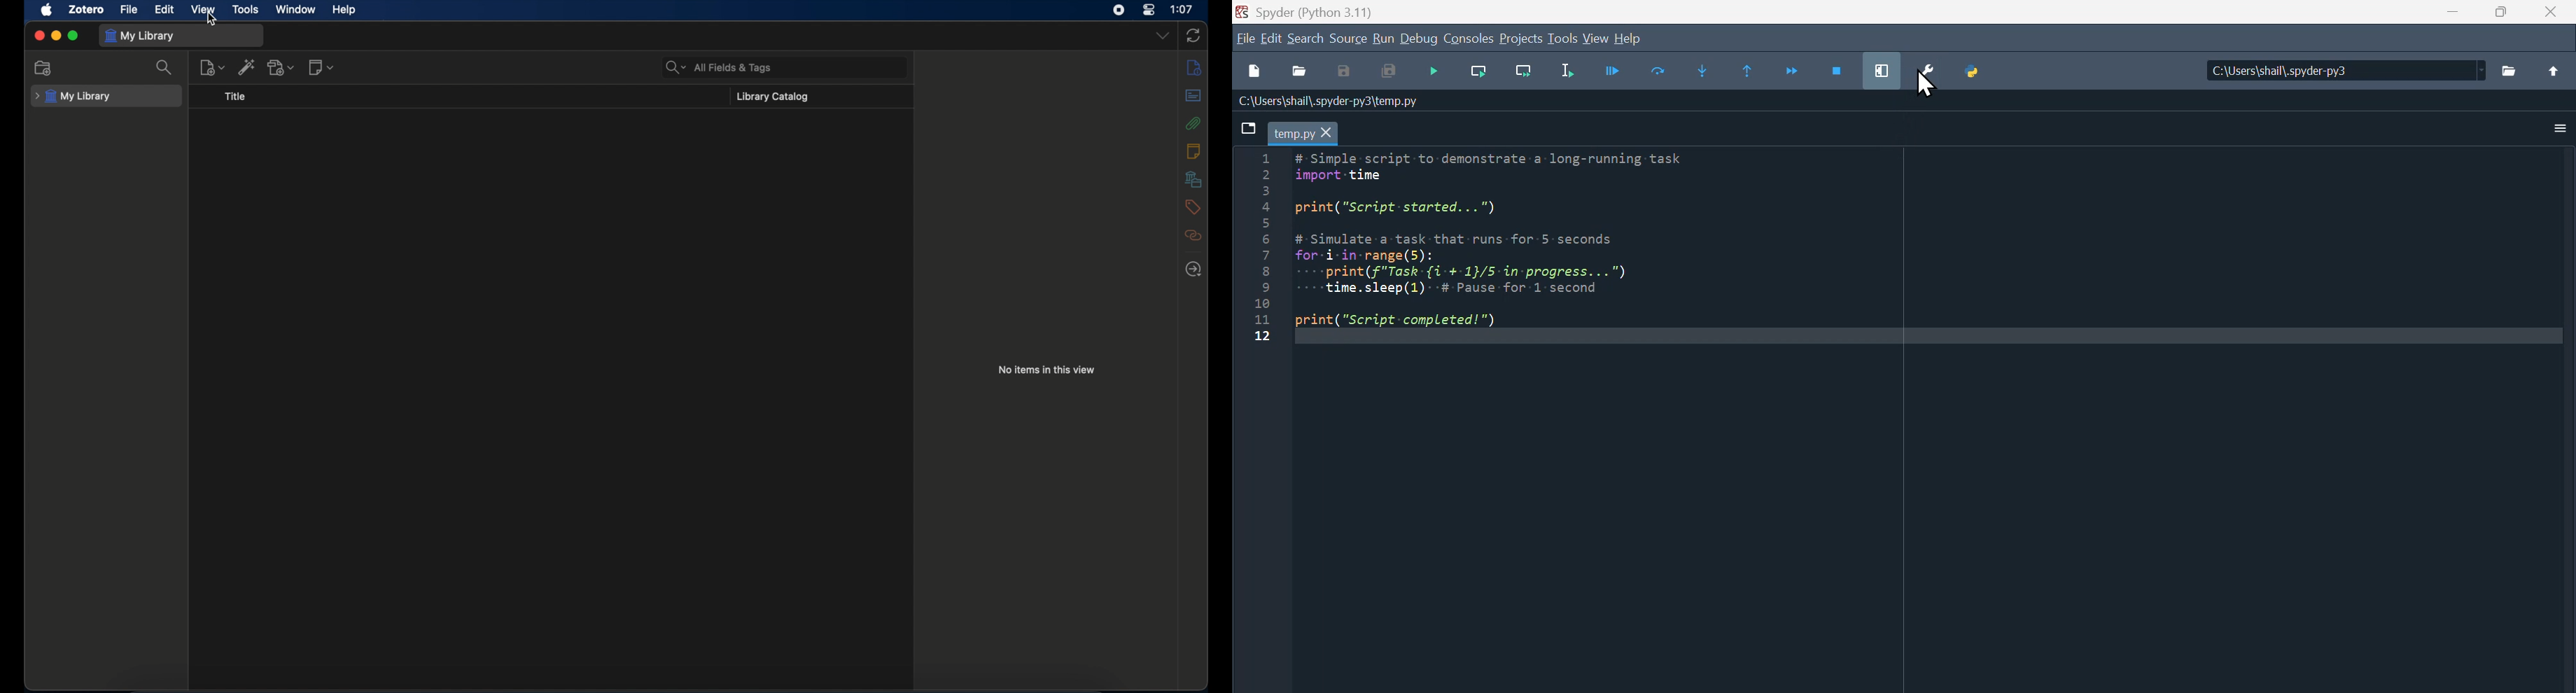 The width and height of the screenshot is (2576, 700). I want to click on File, so click(1244, 38).